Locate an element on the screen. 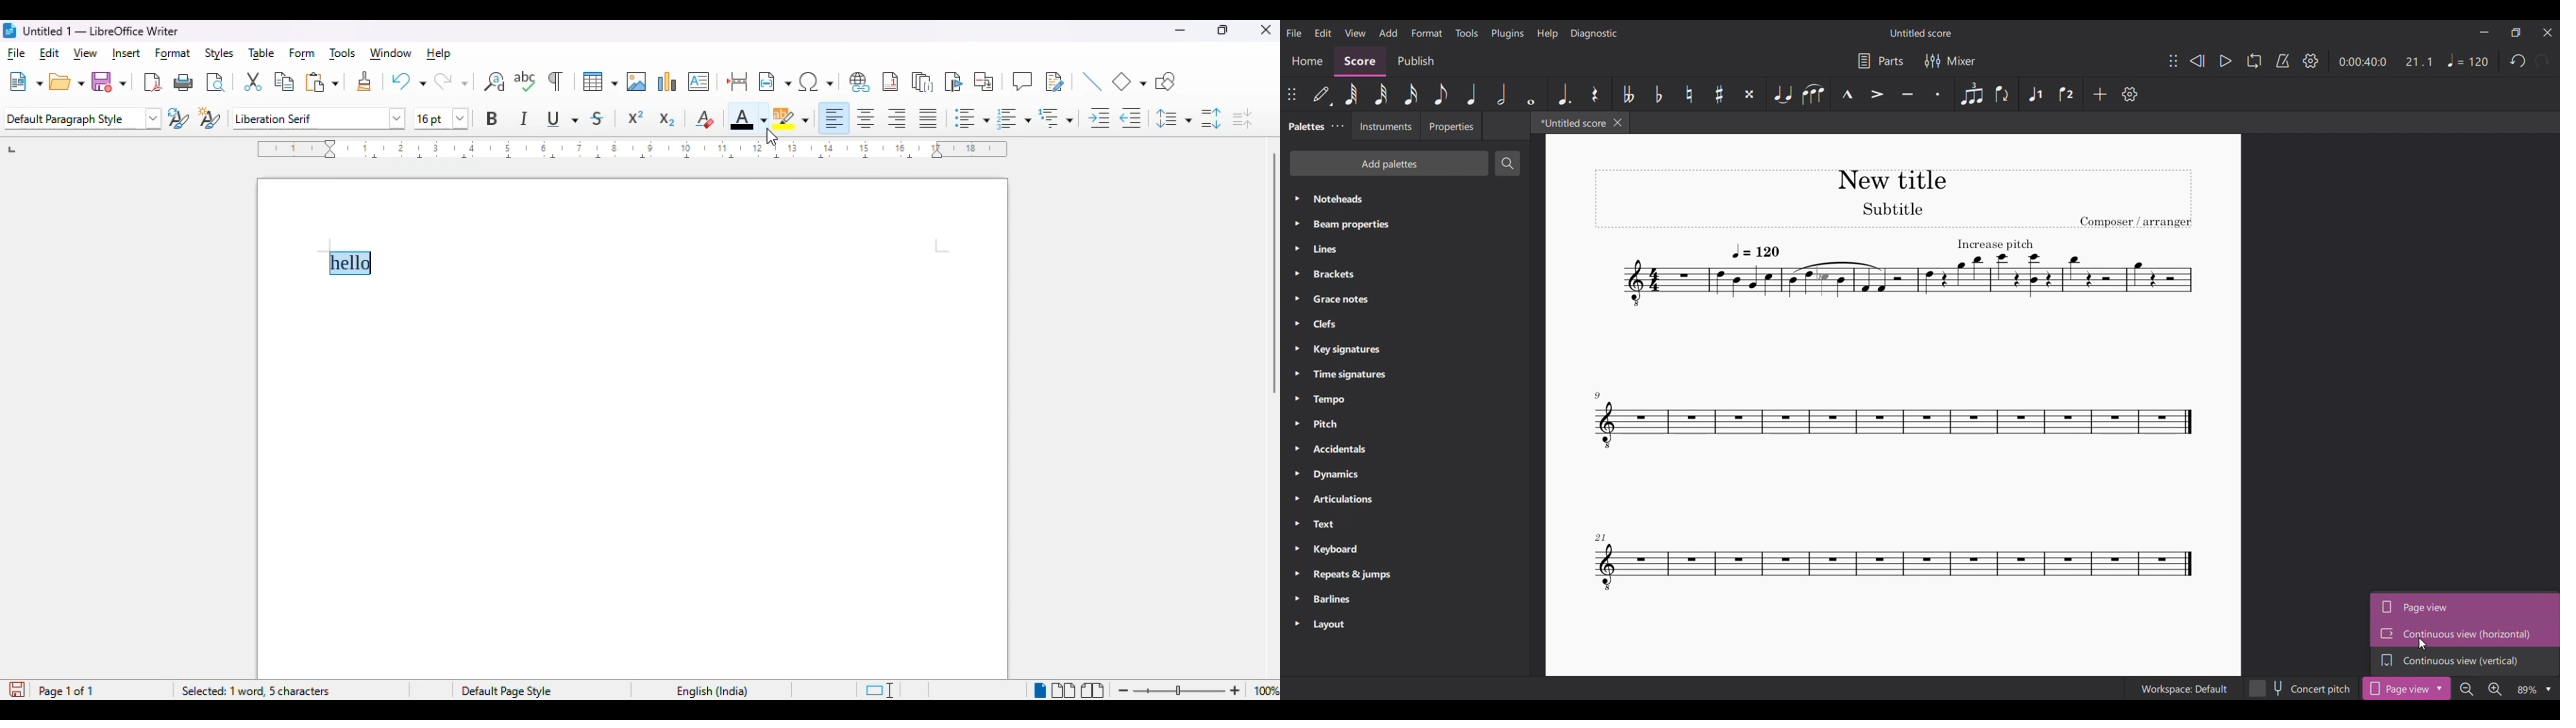  Concert pitch toggle is located at coordinates (2300, 688).